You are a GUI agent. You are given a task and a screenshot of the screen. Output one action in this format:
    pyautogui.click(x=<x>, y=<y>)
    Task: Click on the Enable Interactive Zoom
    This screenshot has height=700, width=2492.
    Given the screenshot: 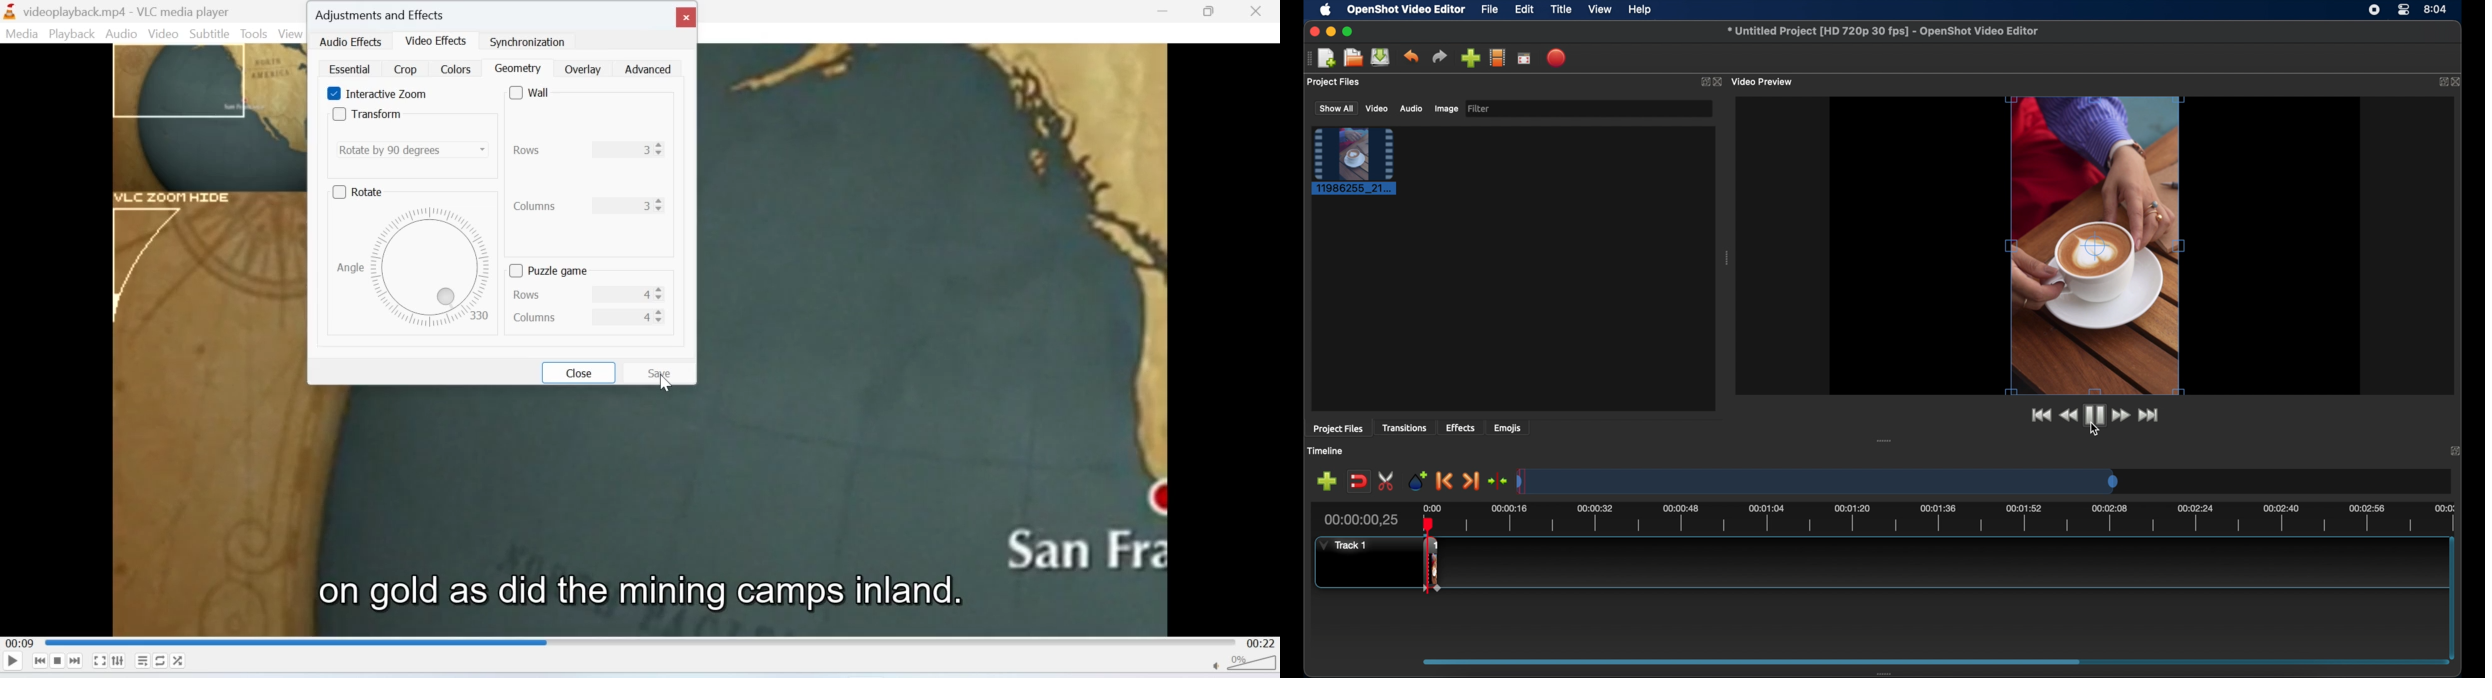 What is the action you would take?
    pyautogui.click(x=335, y=92)
    